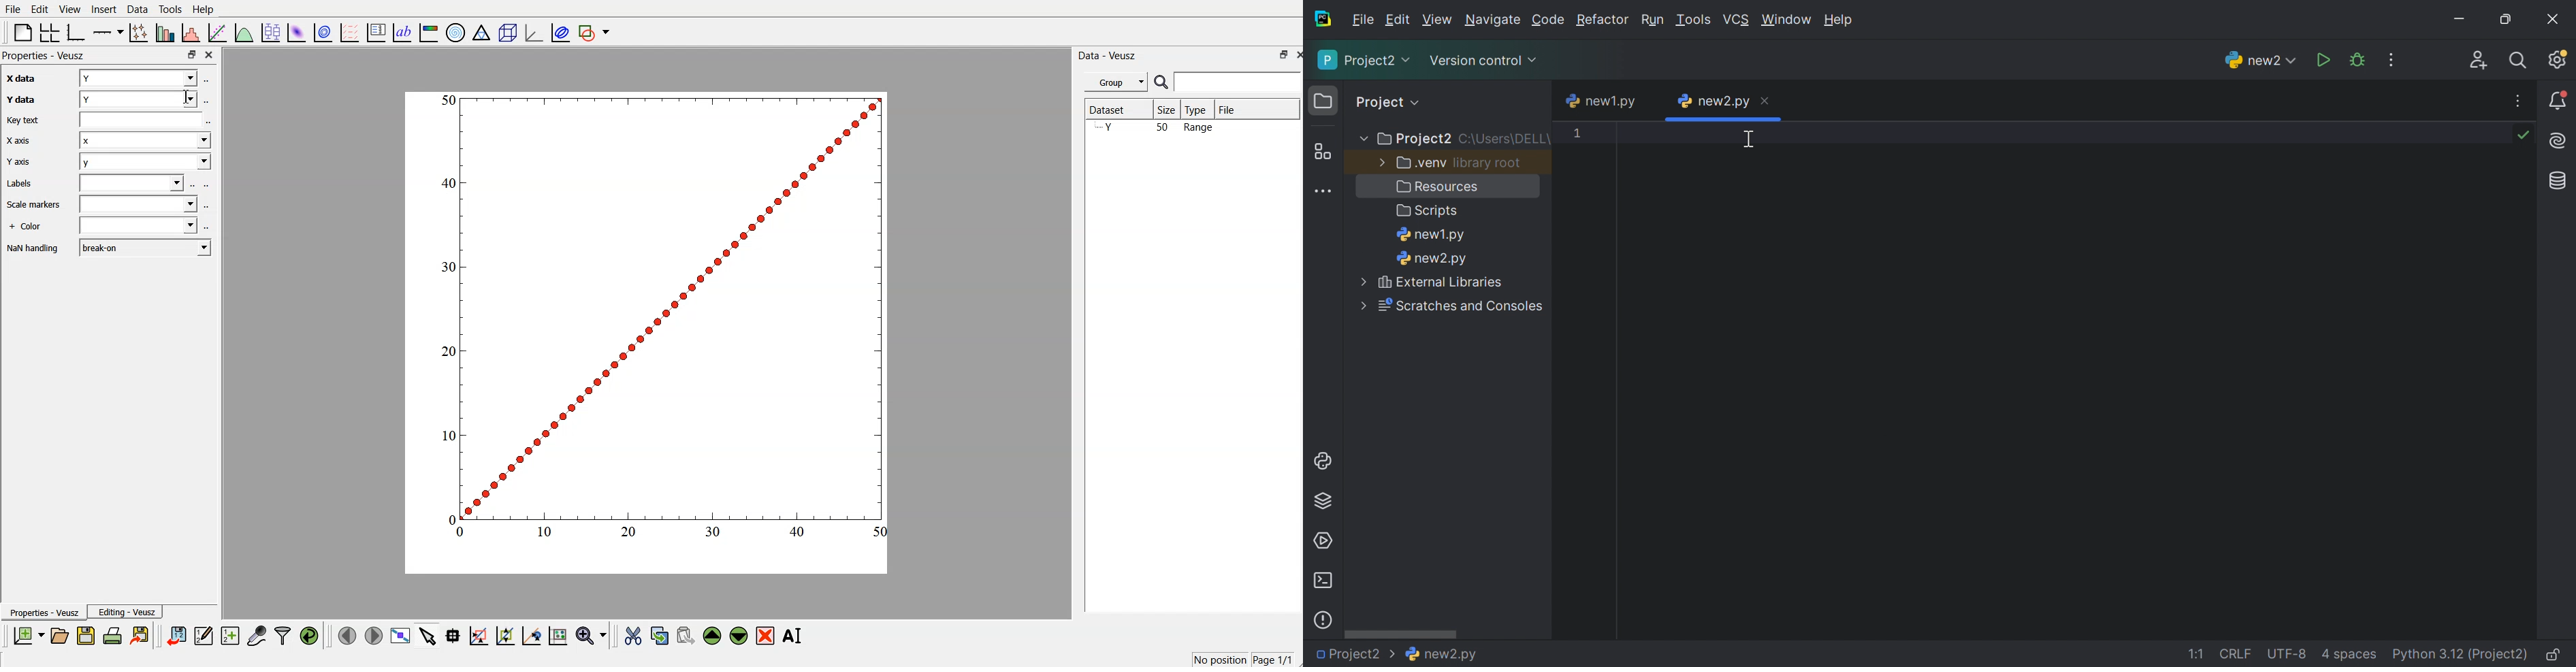  What do you see at coordinates (210, 53) in the screenshot?
I see `close` at bounding box center [210, 53].